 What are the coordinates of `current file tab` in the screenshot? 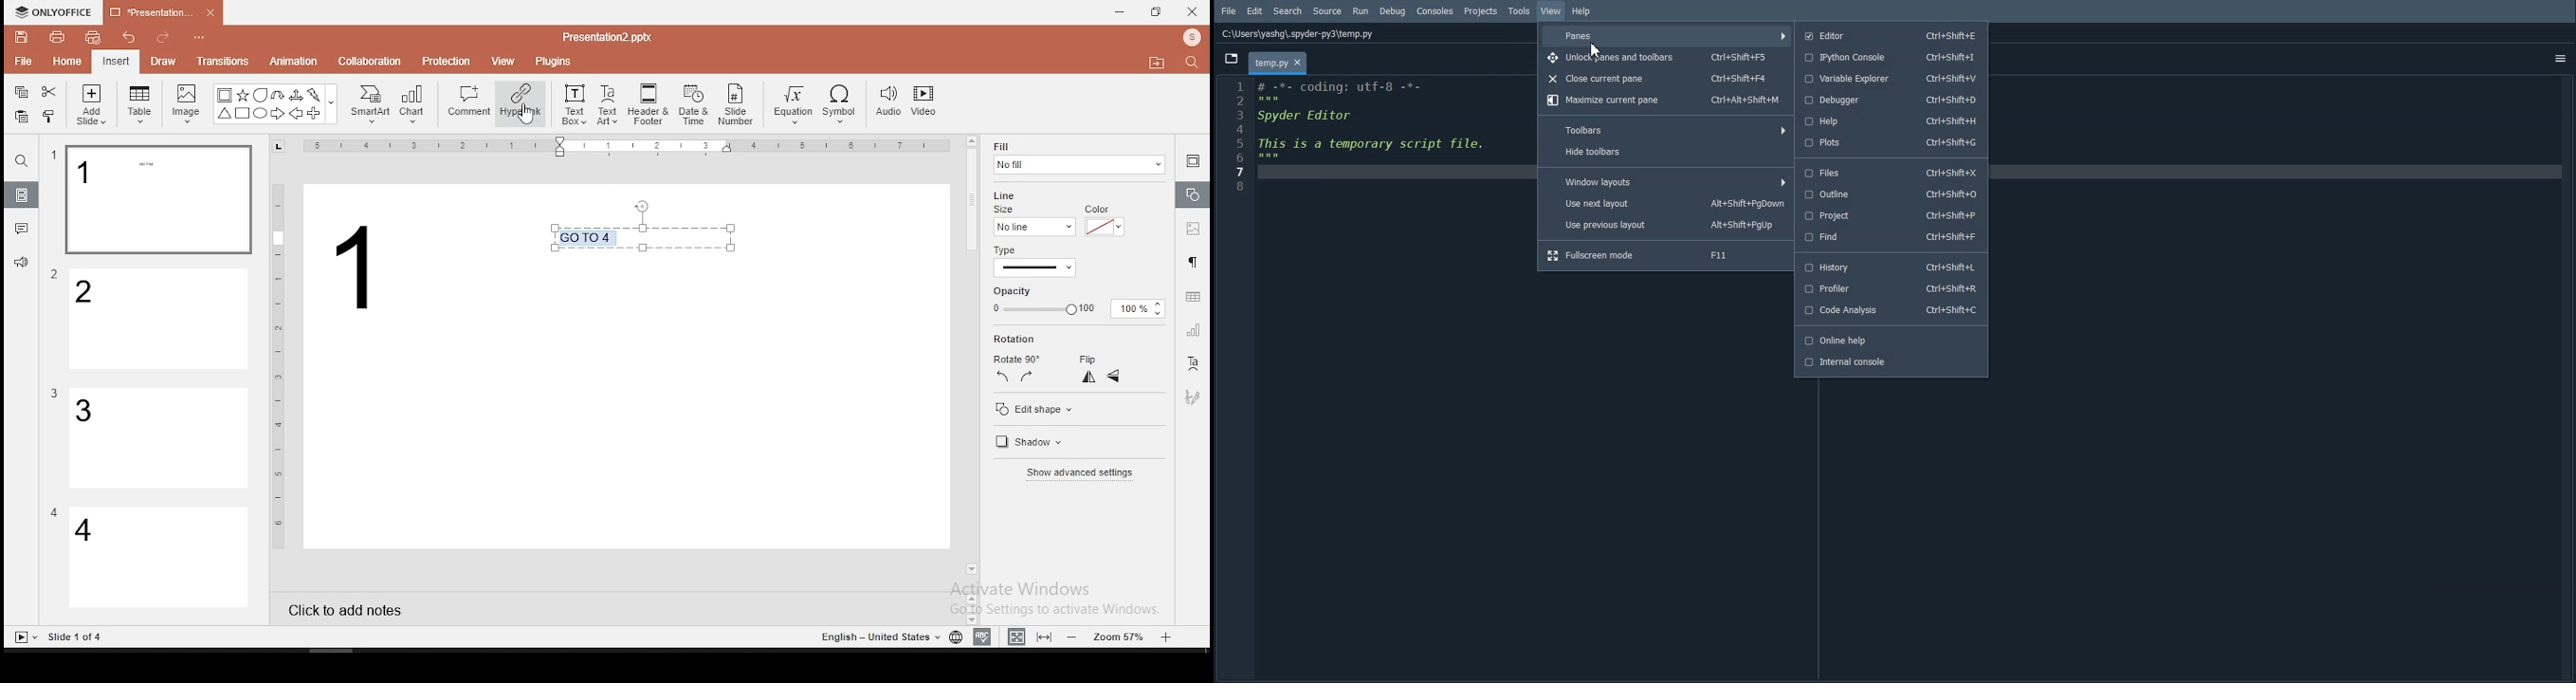 It's located at (1280, 62).